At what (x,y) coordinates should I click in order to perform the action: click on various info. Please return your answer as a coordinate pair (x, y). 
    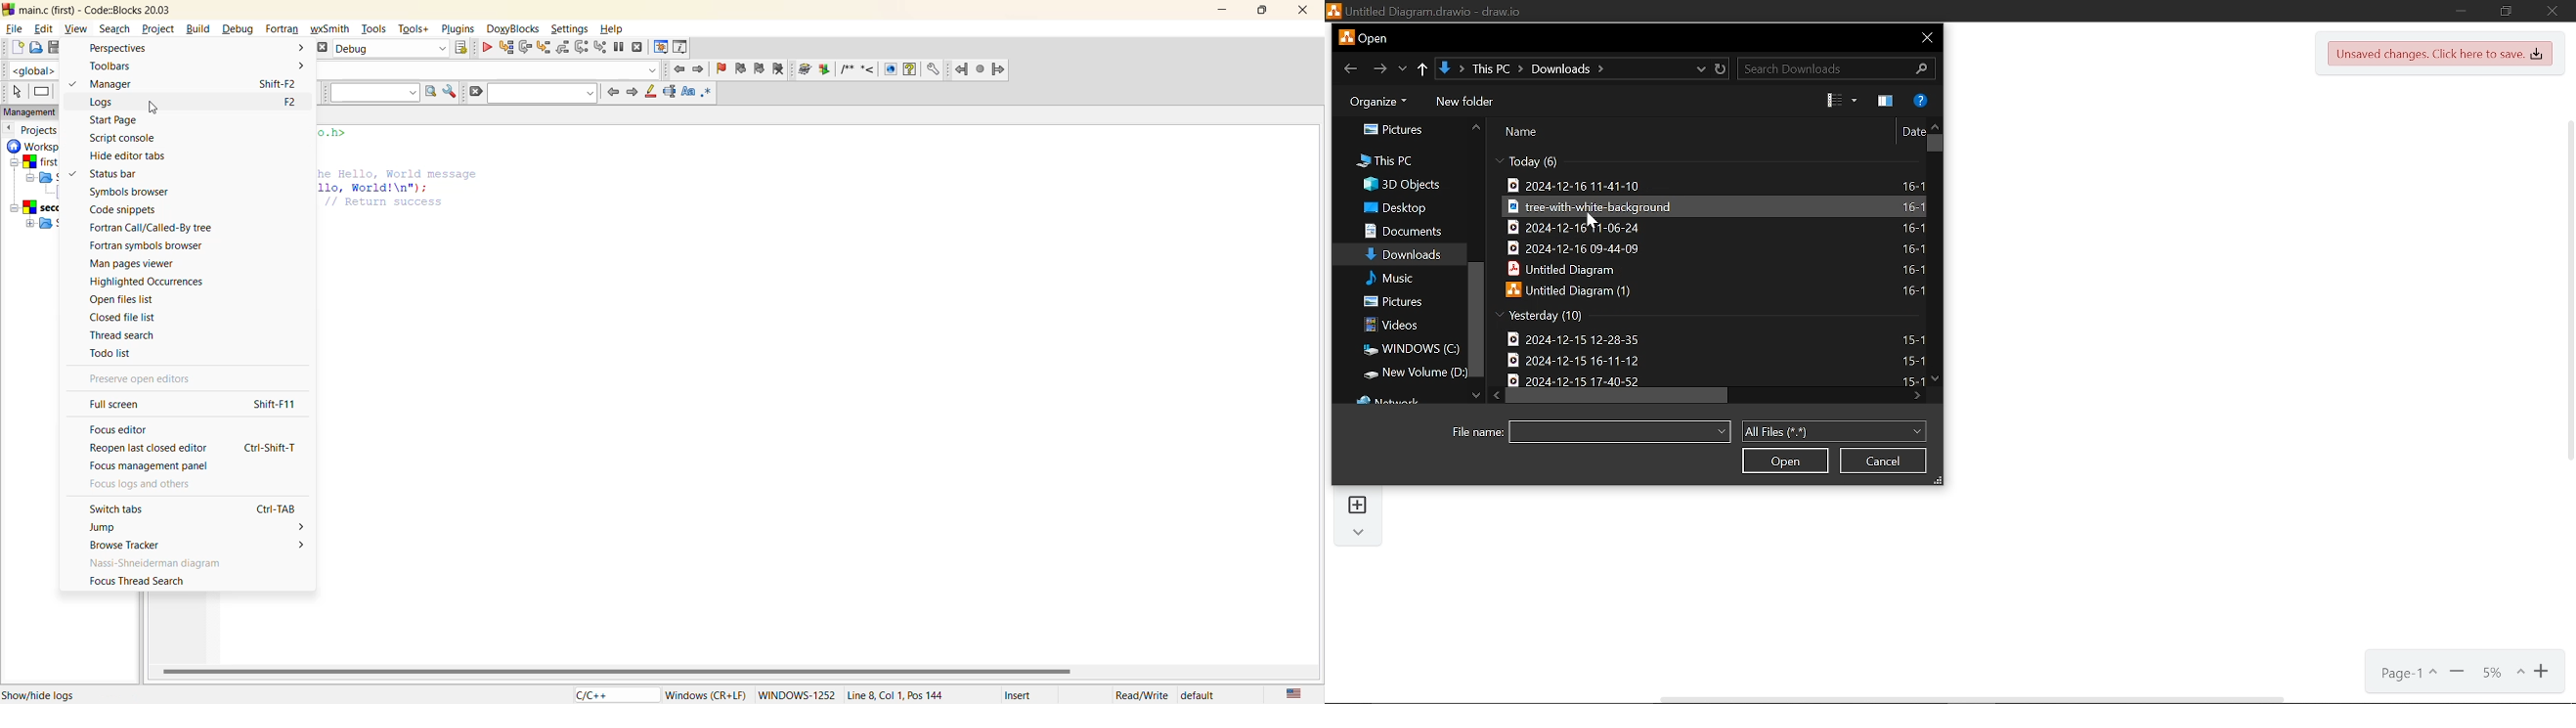
    Looking at the image, I should click on (681, 47).